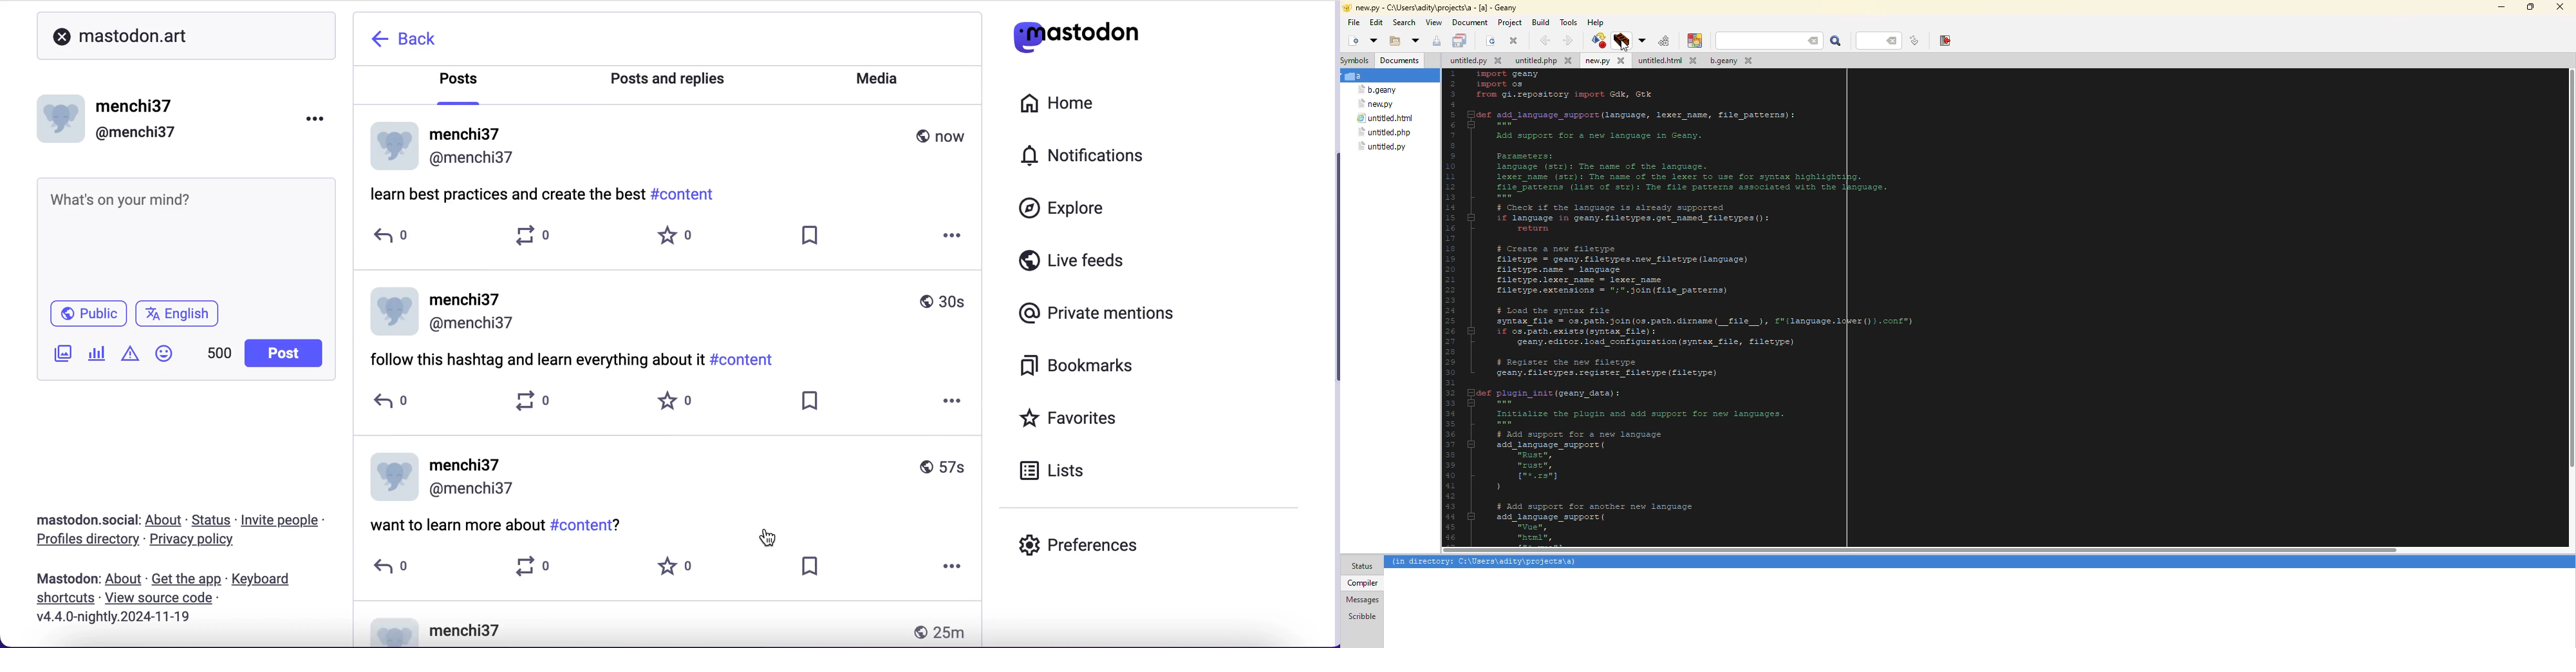 The width and height of the screenshot is (2576, 672). What do you see at coordinates (817, 404) in the screenshot?
I see `save` at bounding box center [817, 404].